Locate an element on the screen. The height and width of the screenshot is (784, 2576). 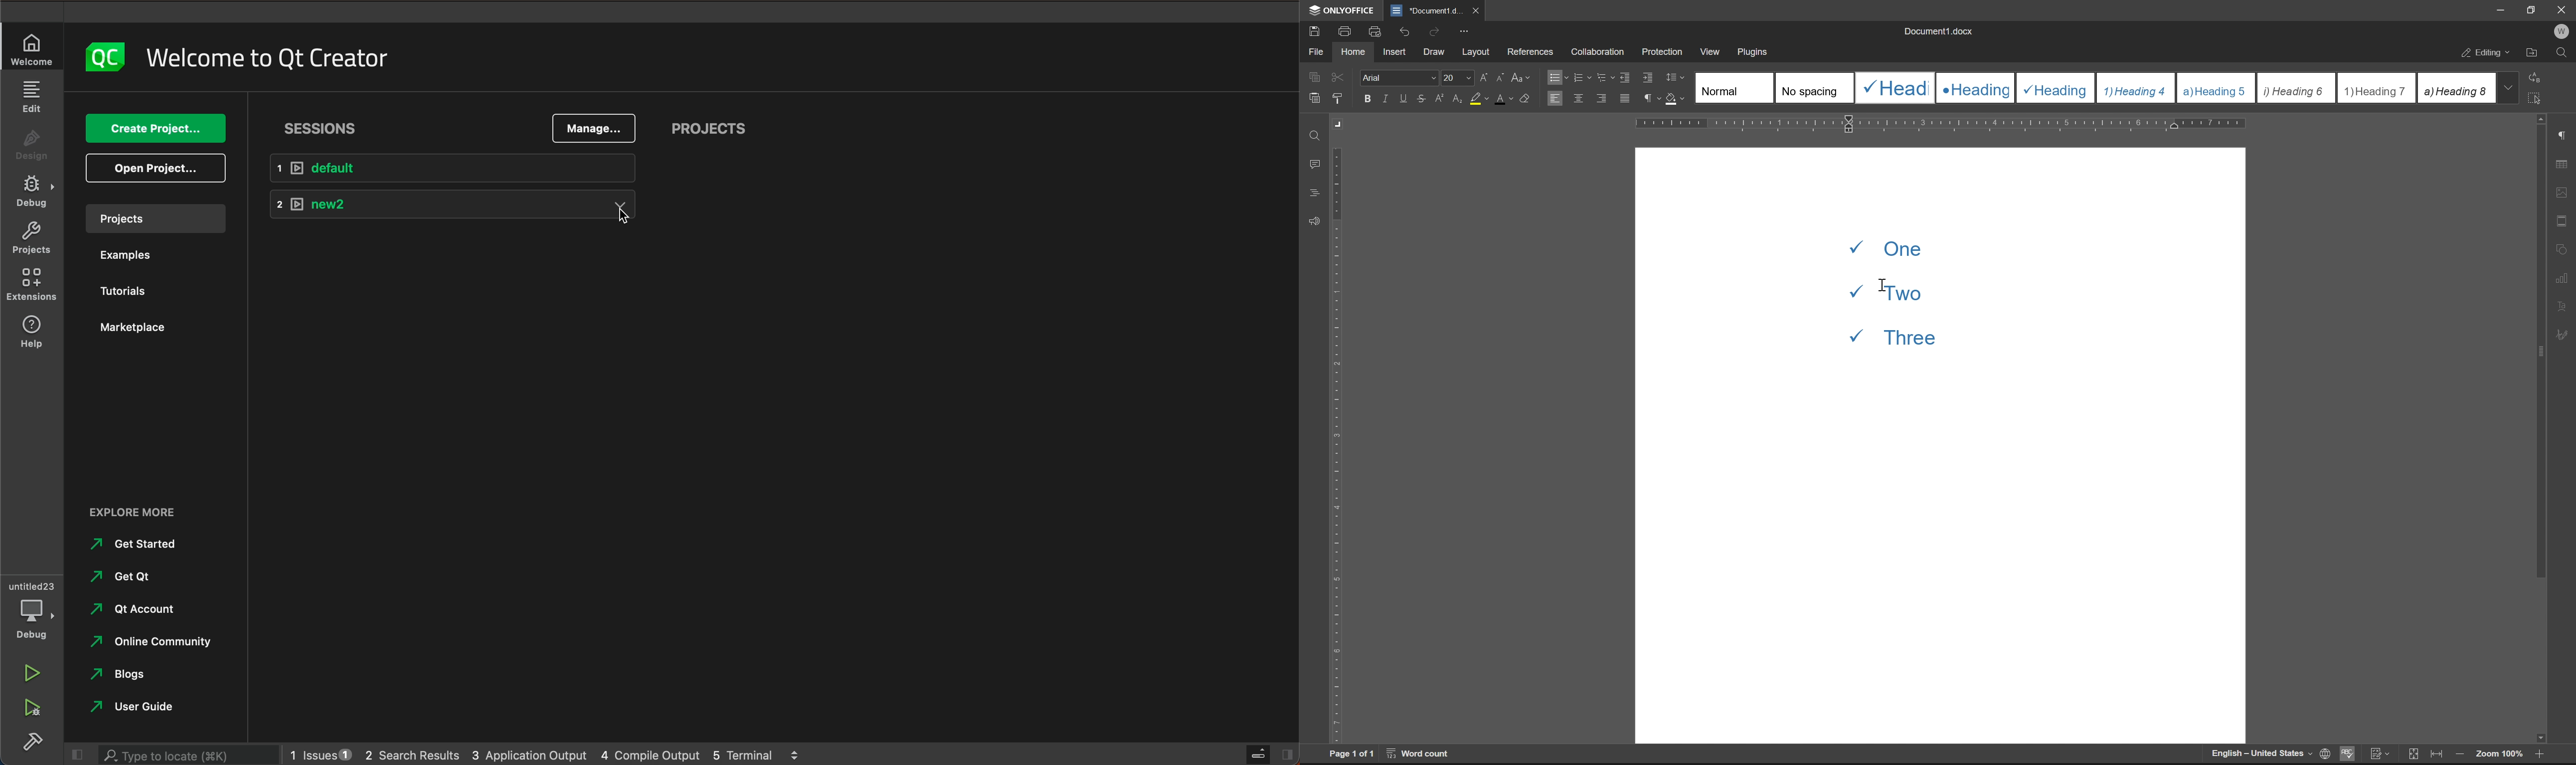
search is located at coordinates (182, 754).